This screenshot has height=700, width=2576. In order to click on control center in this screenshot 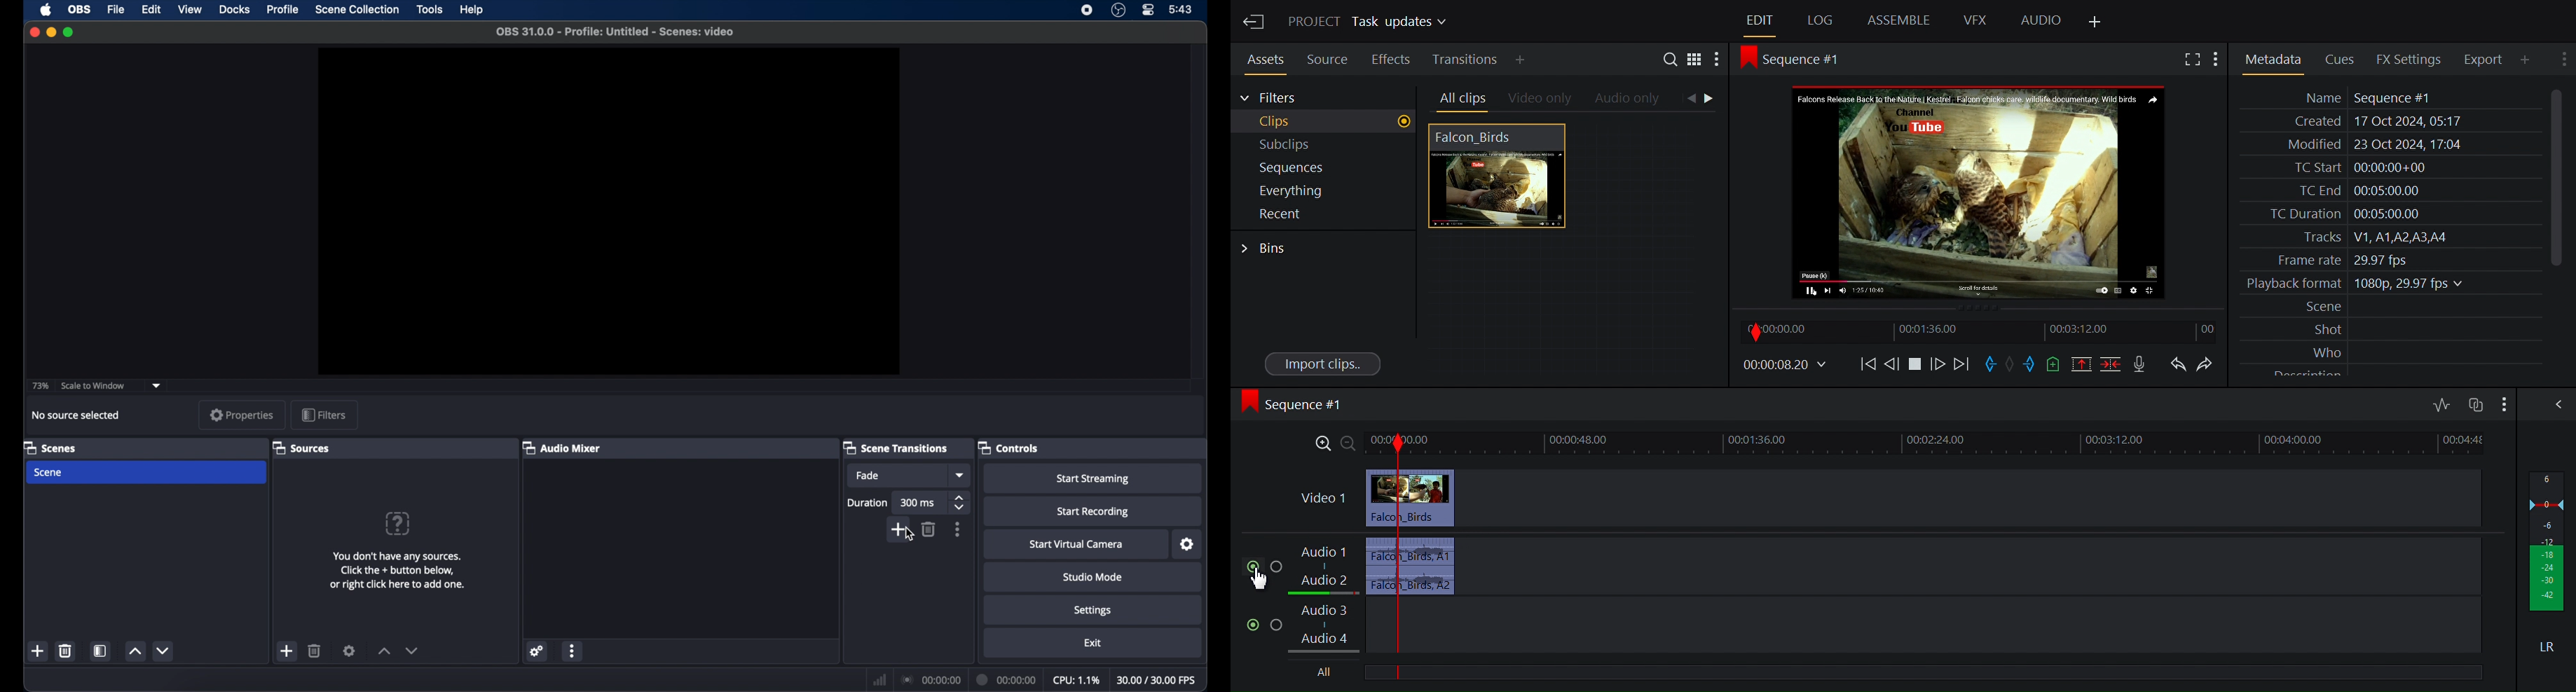, I will do `click(1149, 10)`.